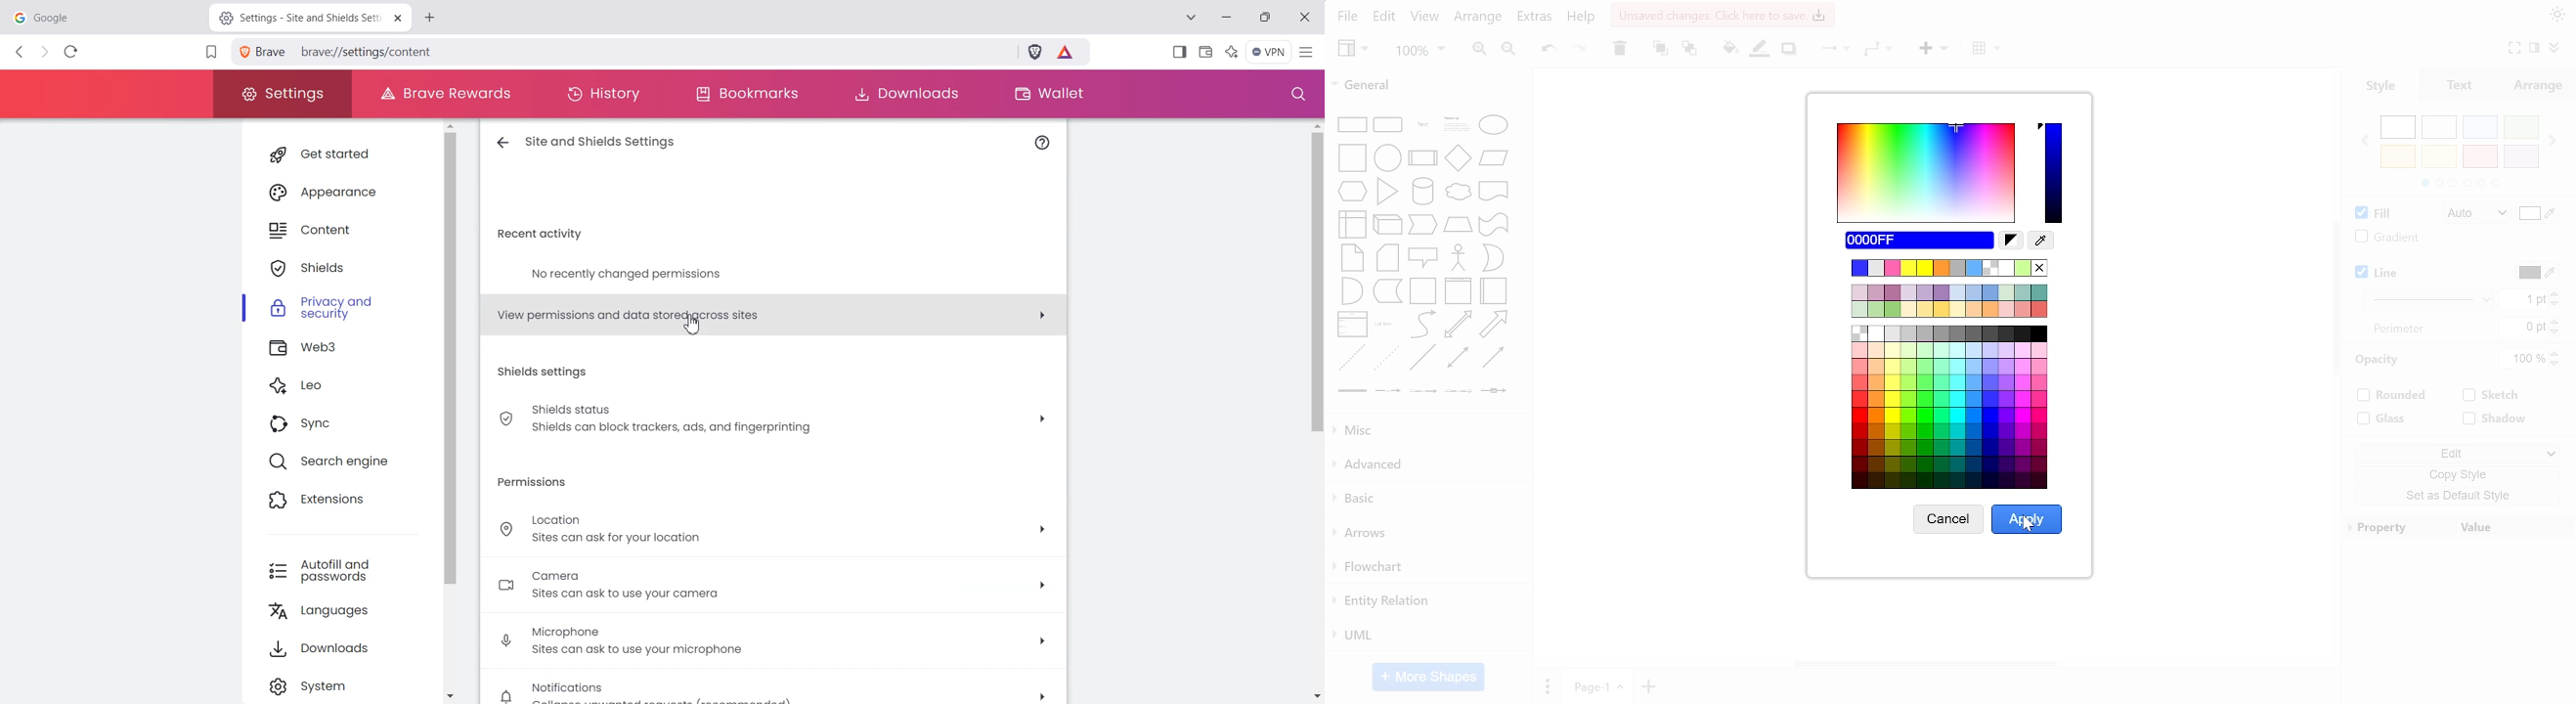 The height and width of the screenshot is (728, 2576). What do you see at coordinates (2554, 140) in the screenshot?
I see `next` at bounding box center [2554, 140].